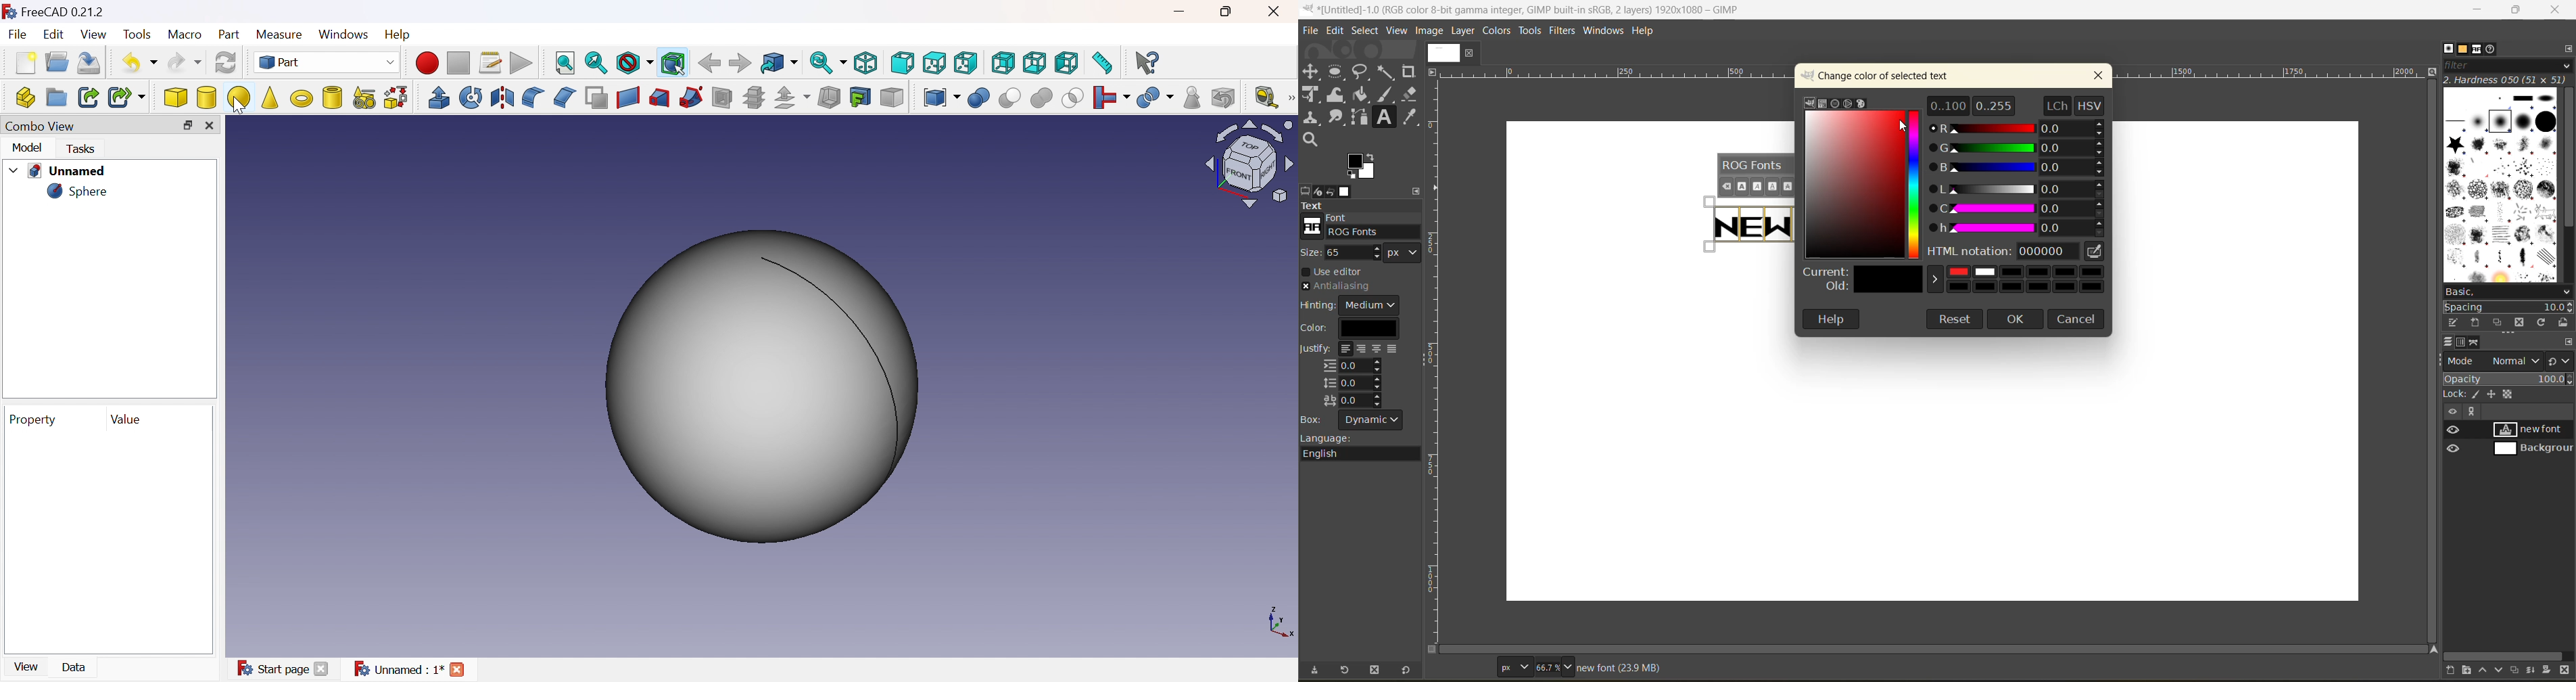 This screenshot has height=700, width=2576. Describe the element at coordinates (532, 97) in the screenshot. I see `Fillet` at that location.